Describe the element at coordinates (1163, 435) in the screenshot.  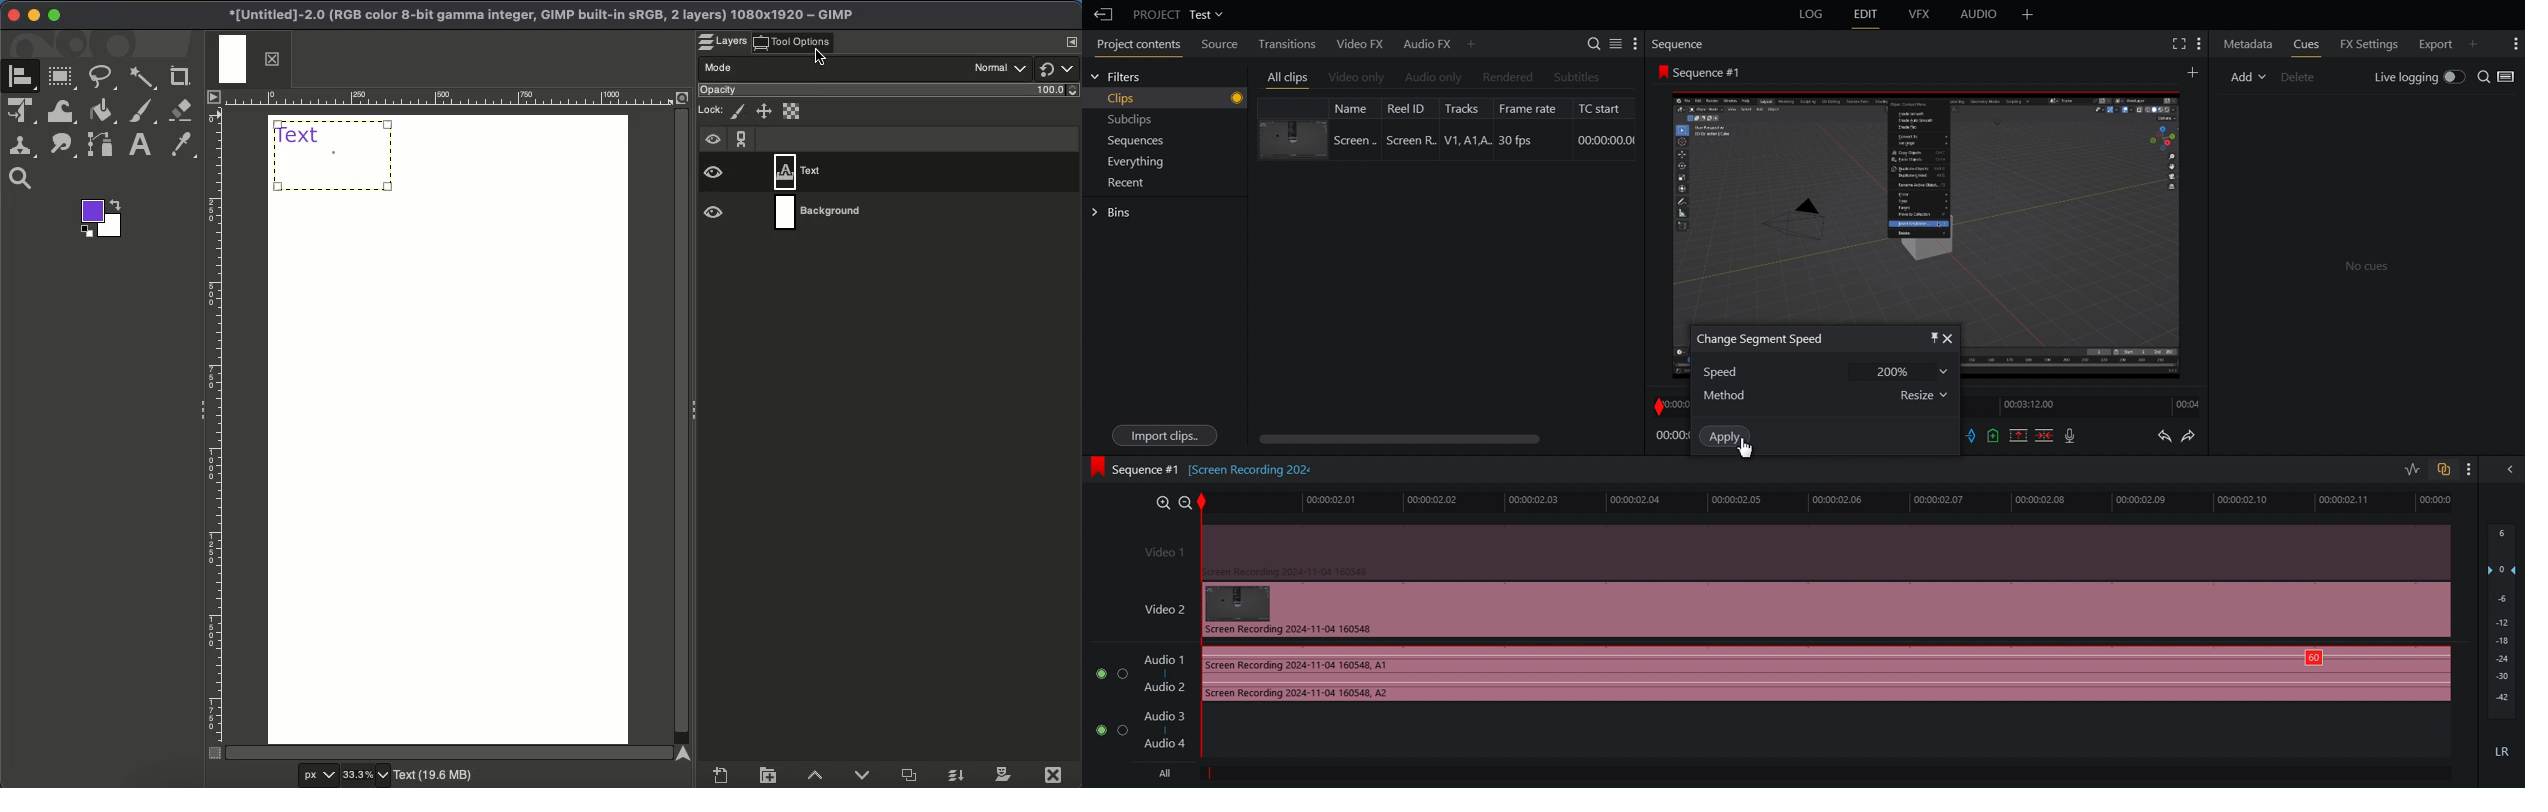
I see `Import clips` at that location.